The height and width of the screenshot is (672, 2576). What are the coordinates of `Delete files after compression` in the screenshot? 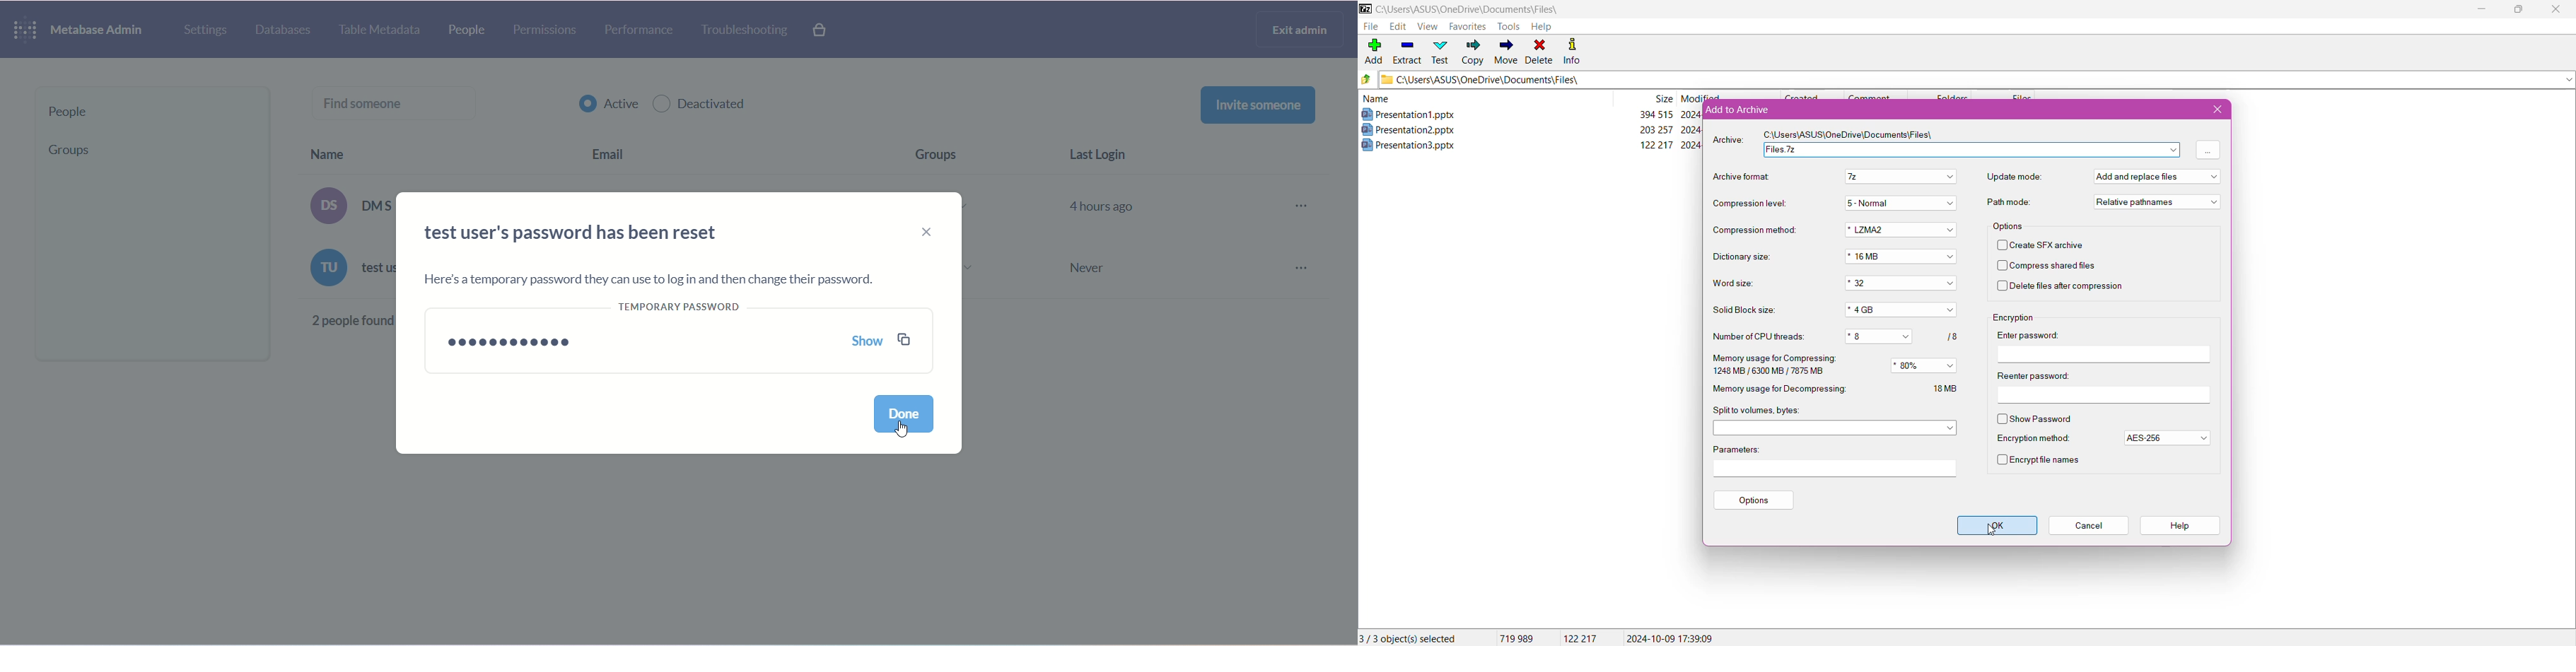 It's located at (2066, 287).